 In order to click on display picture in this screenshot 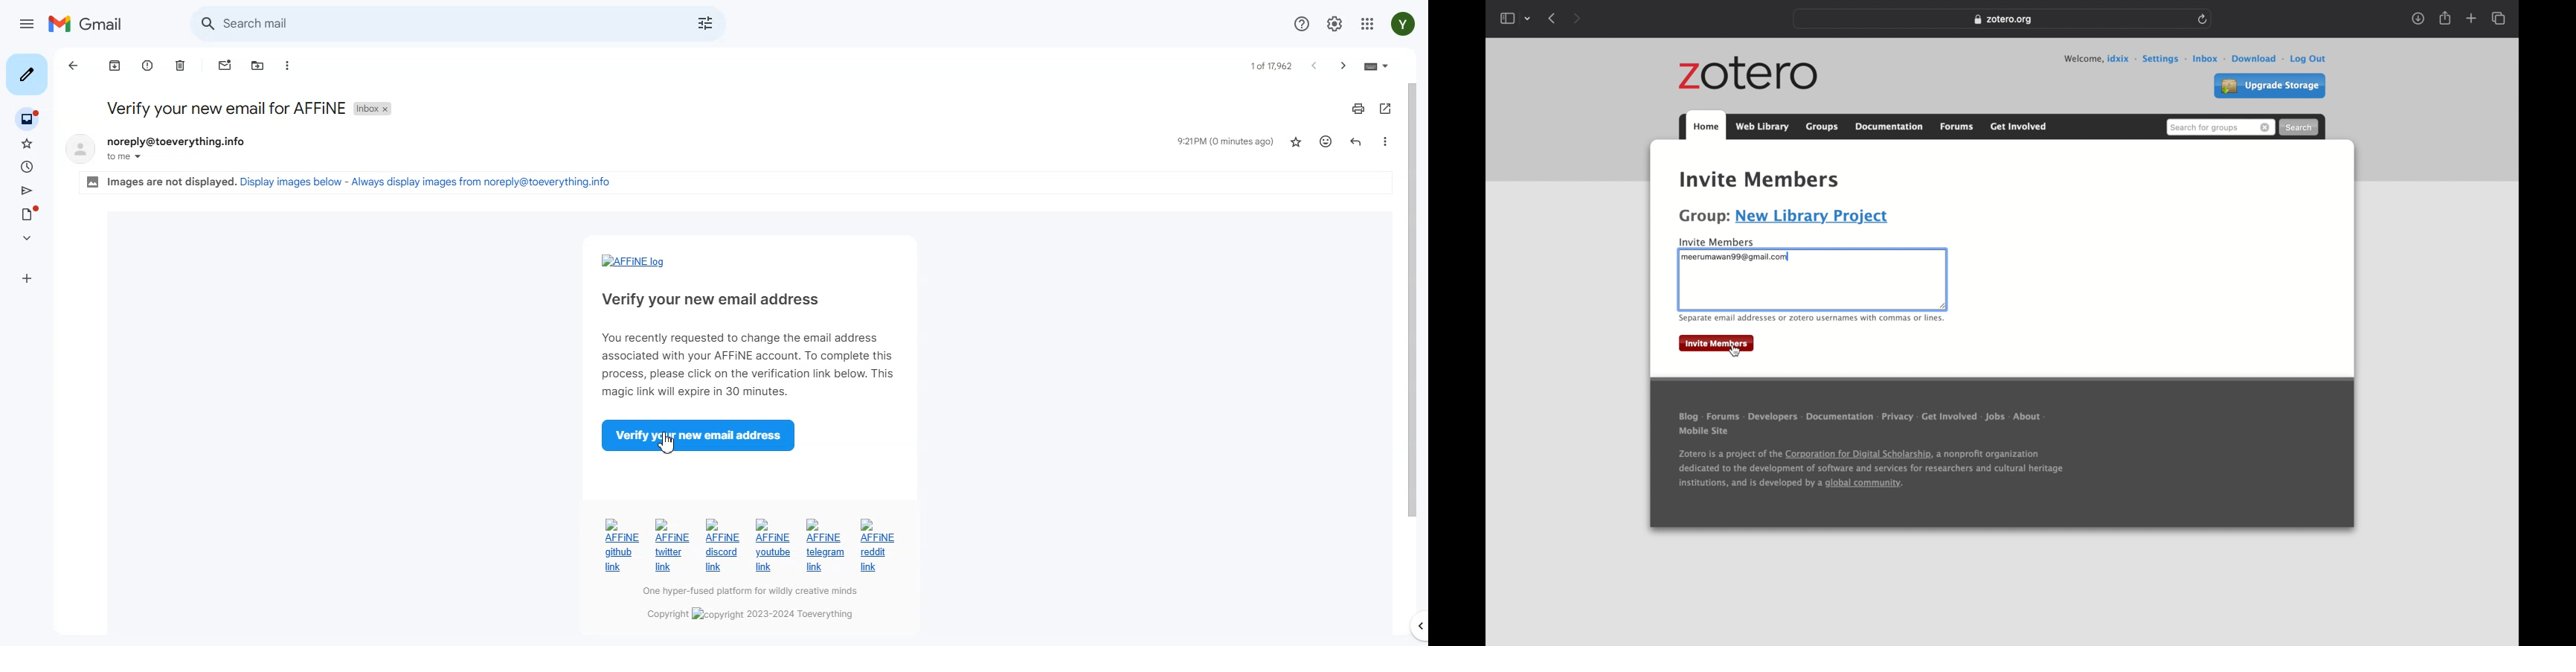, I will do `click(77, 150)`.